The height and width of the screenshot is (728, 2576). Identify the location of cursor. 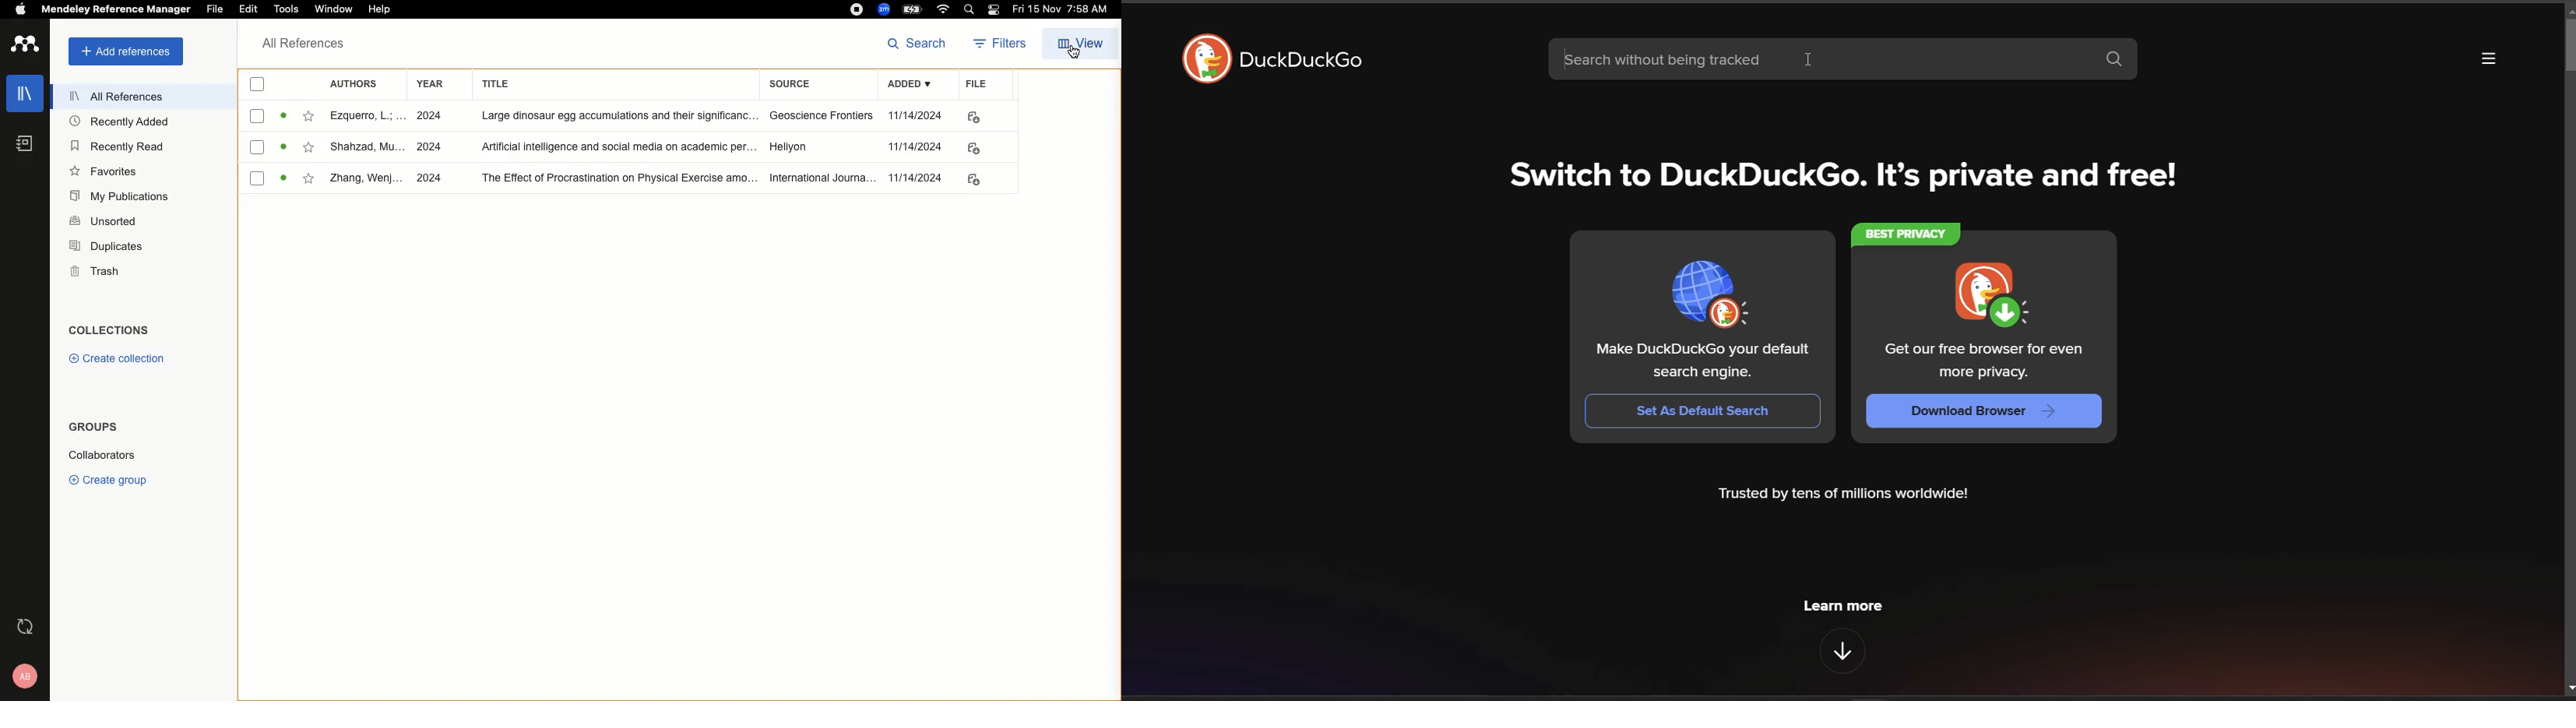
(1078, 62).